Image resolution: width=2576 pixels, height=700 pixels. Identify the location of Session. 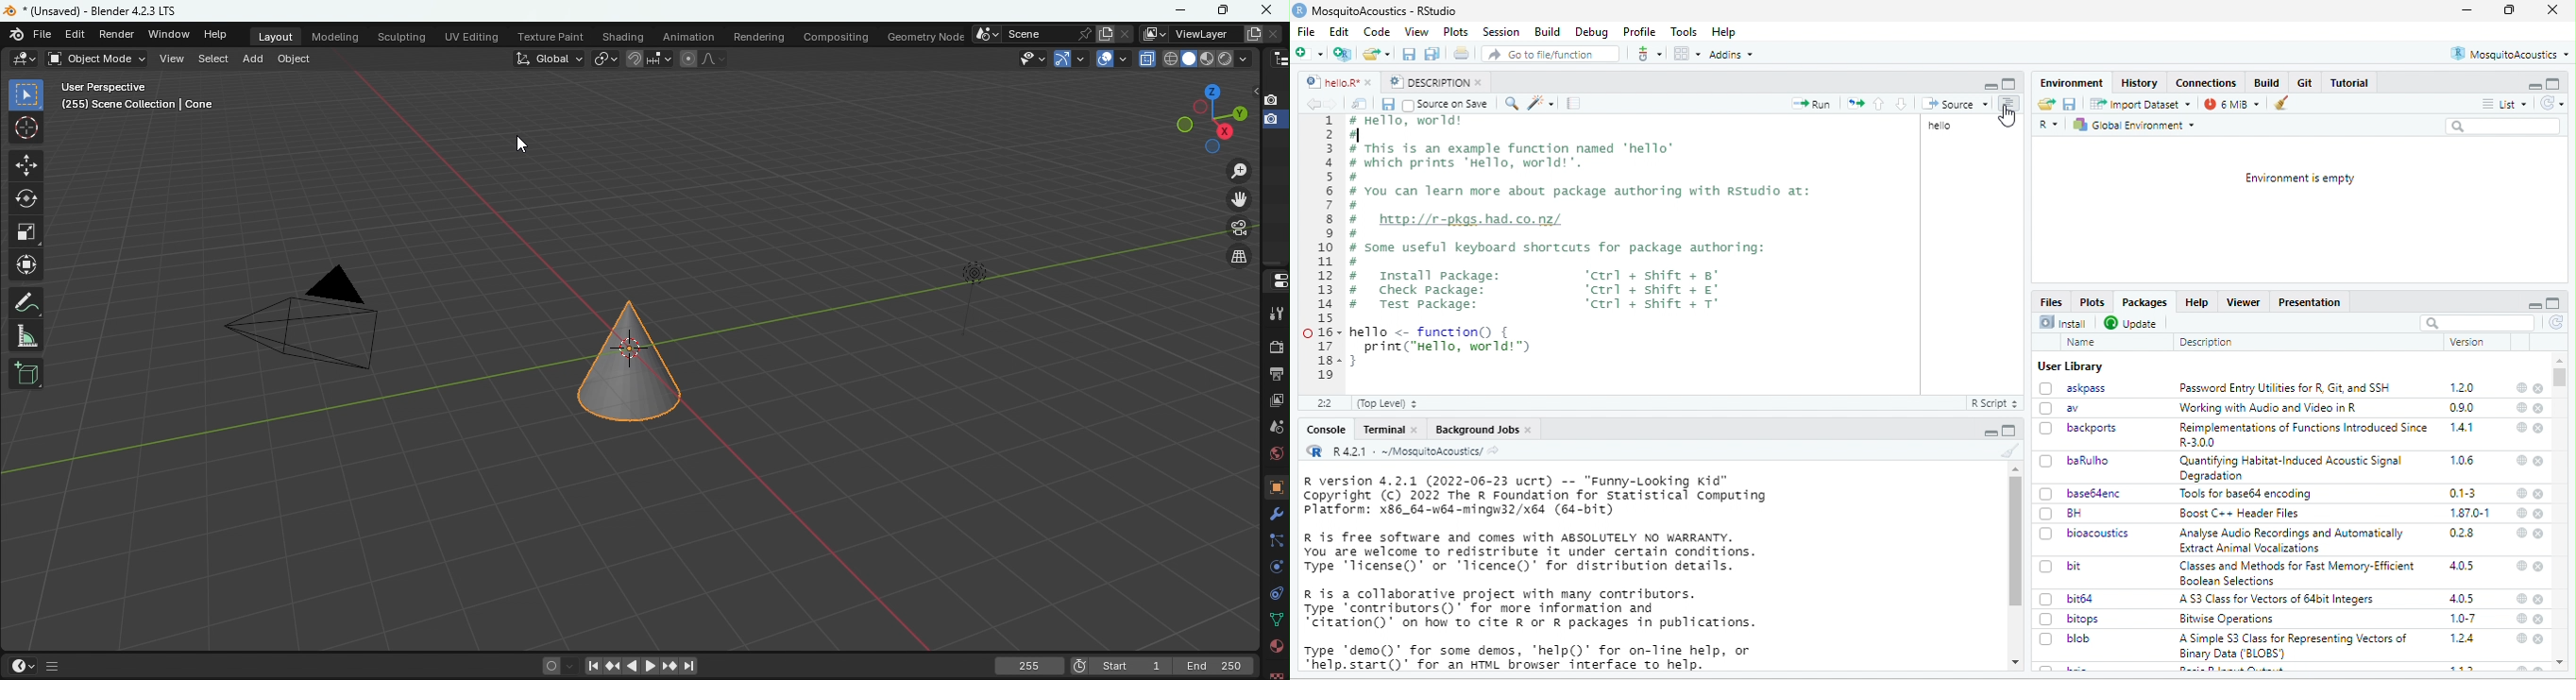
(1501, 32).